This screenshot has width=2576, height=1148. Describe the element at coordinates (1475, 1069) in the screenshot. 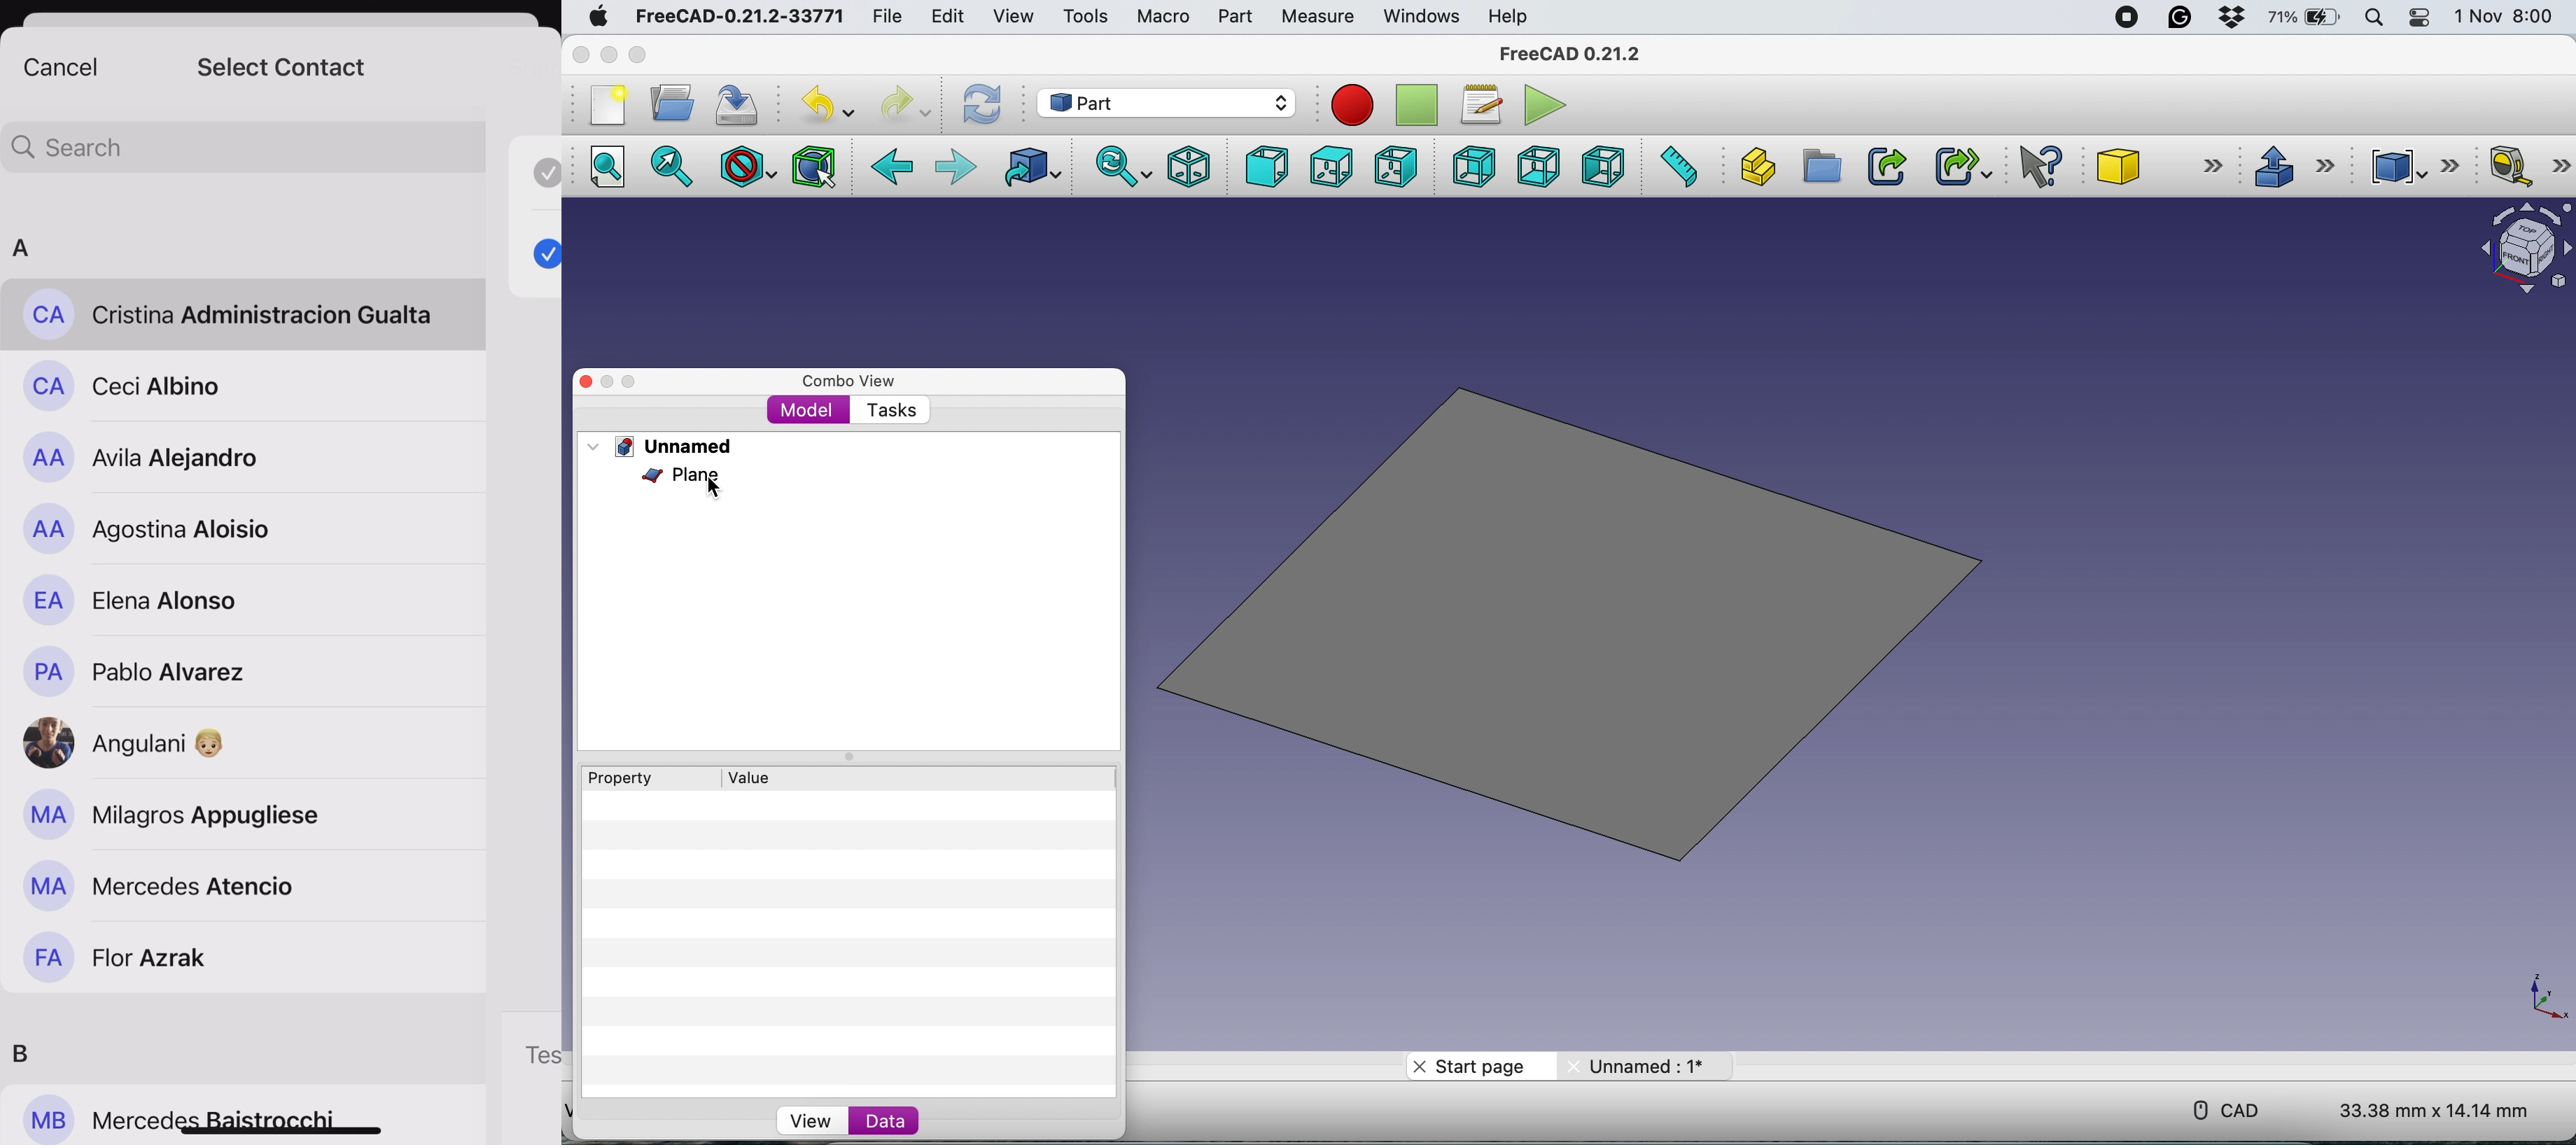

I see `start page` at that location.